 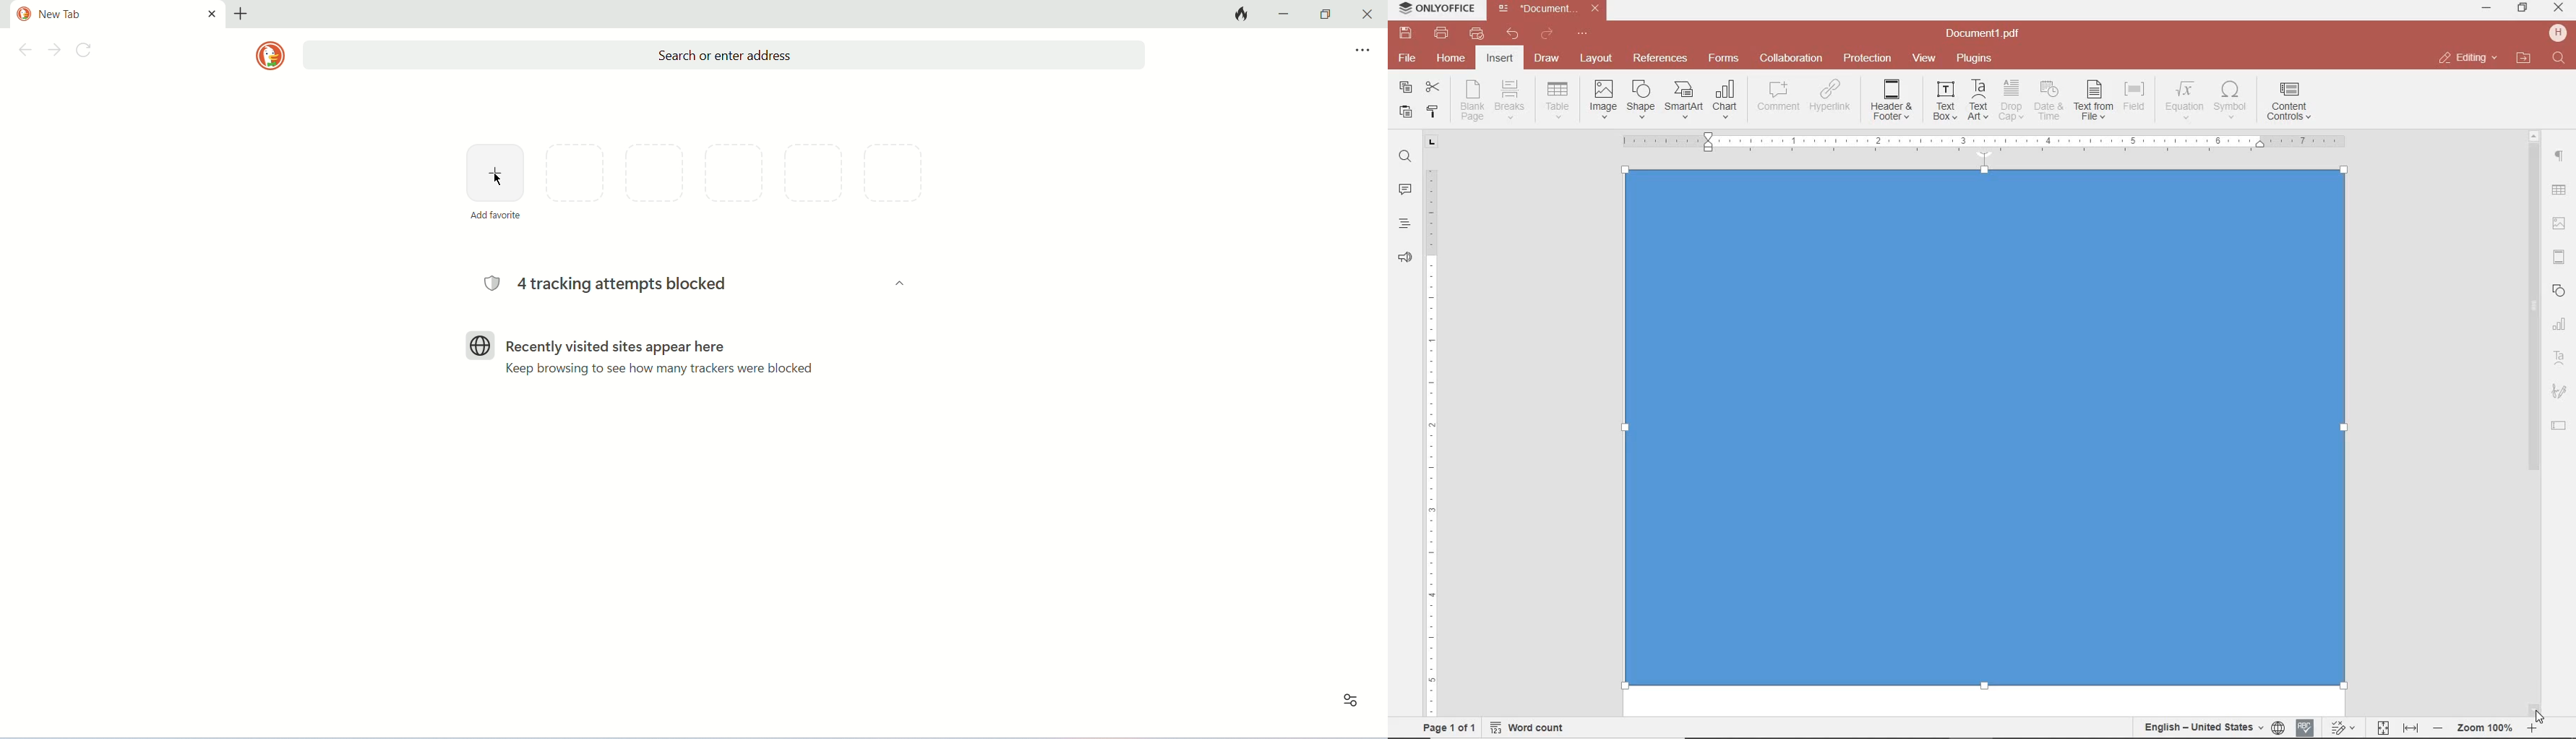 What do you see at coordinates (1405, 223) in the screenshot?
I see `heading` at bounding box center [1405, 223].